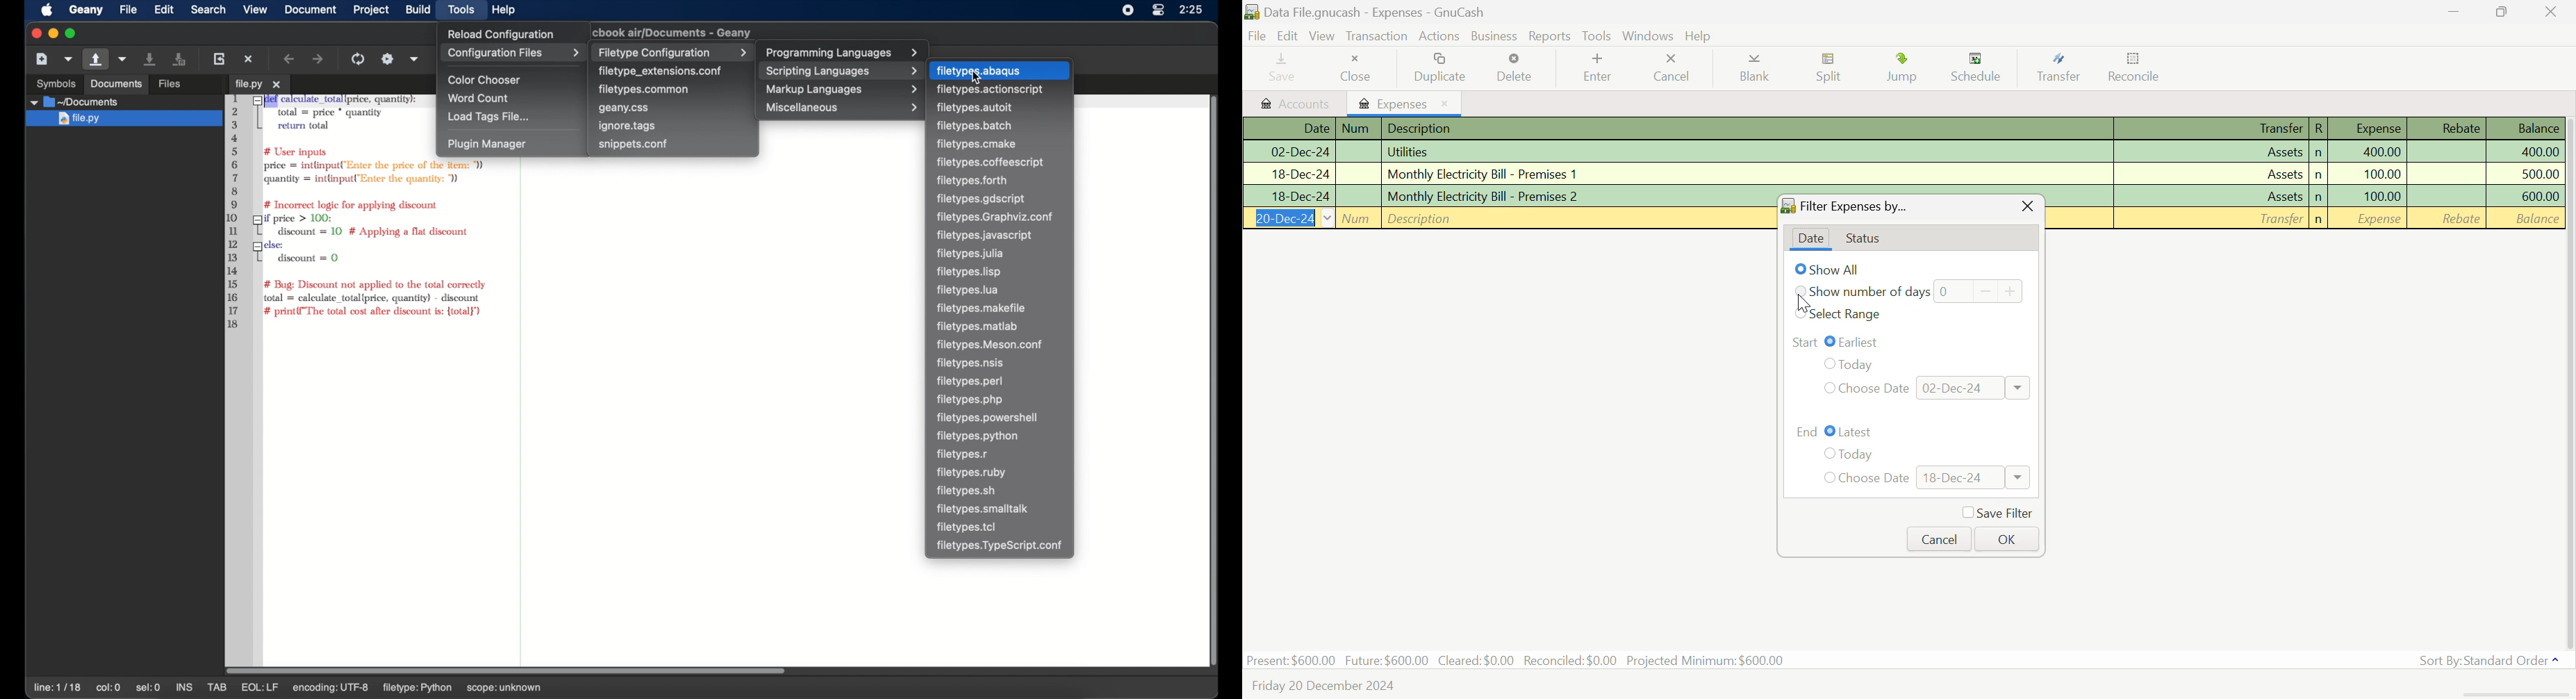 The height and width of the screenshot is (700, 2576). Describe the element at coordinates (1747, 129) in the screenshot. I see `Description` at that location.